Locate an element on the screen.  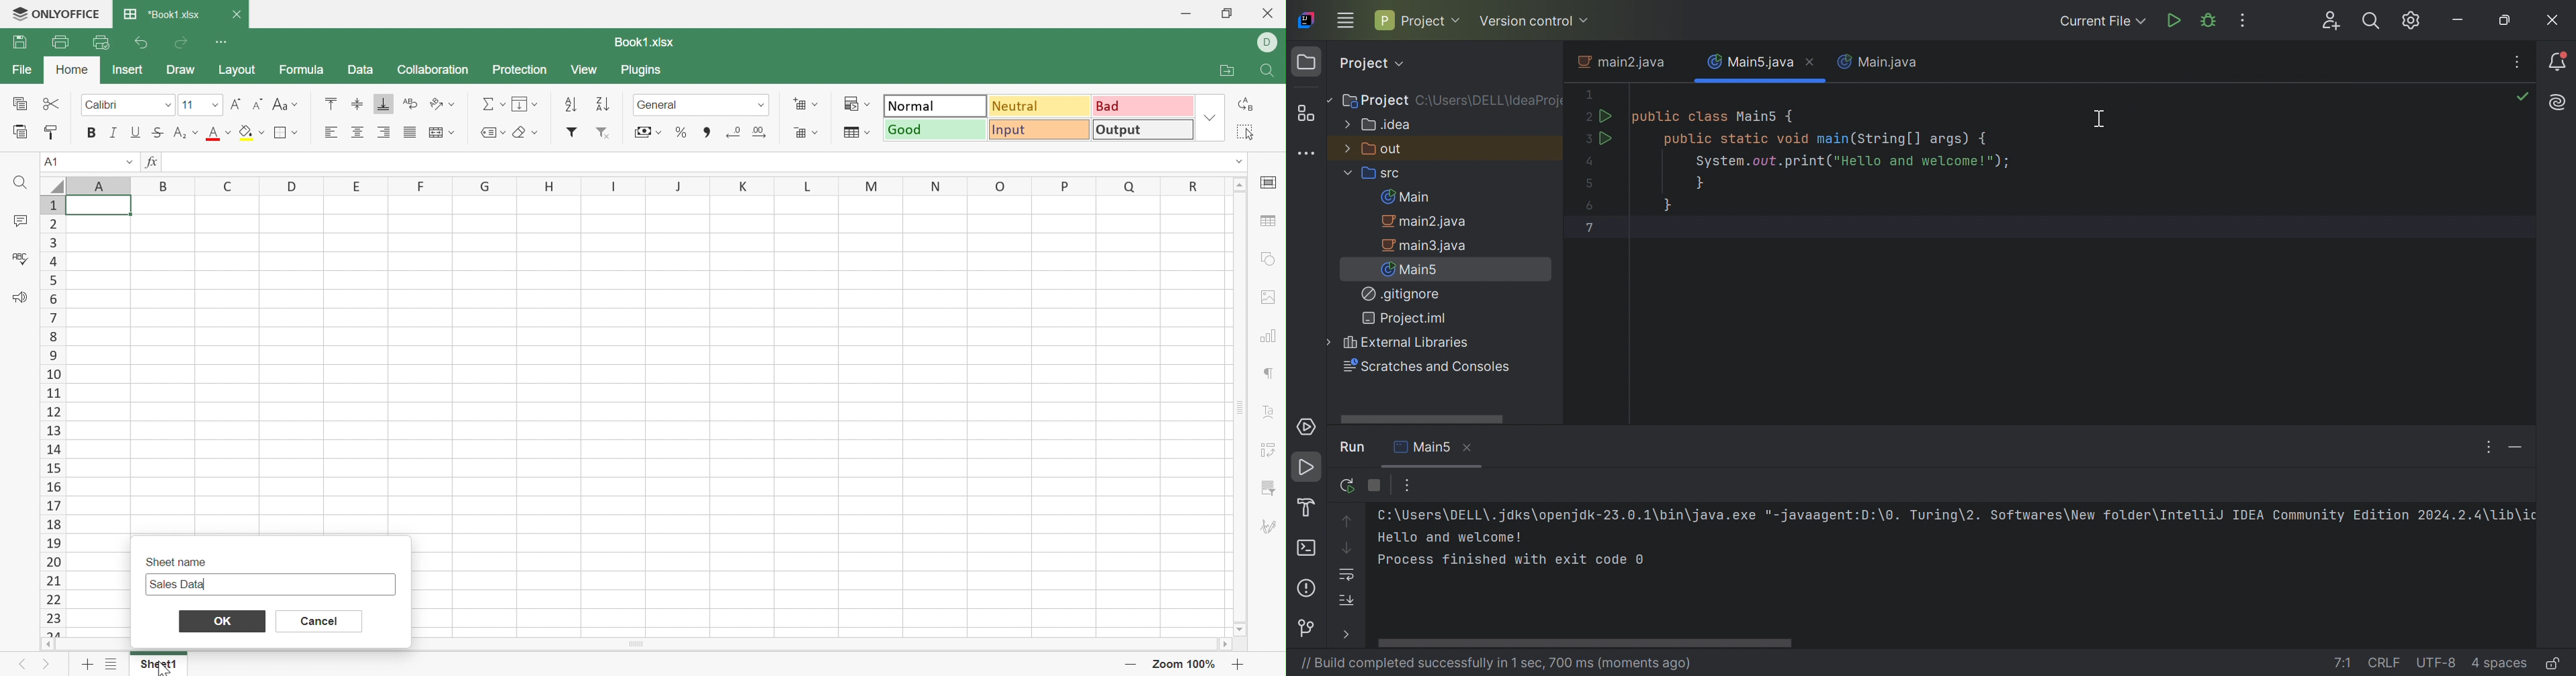
Drop Down is located at coordinates (131, 160).